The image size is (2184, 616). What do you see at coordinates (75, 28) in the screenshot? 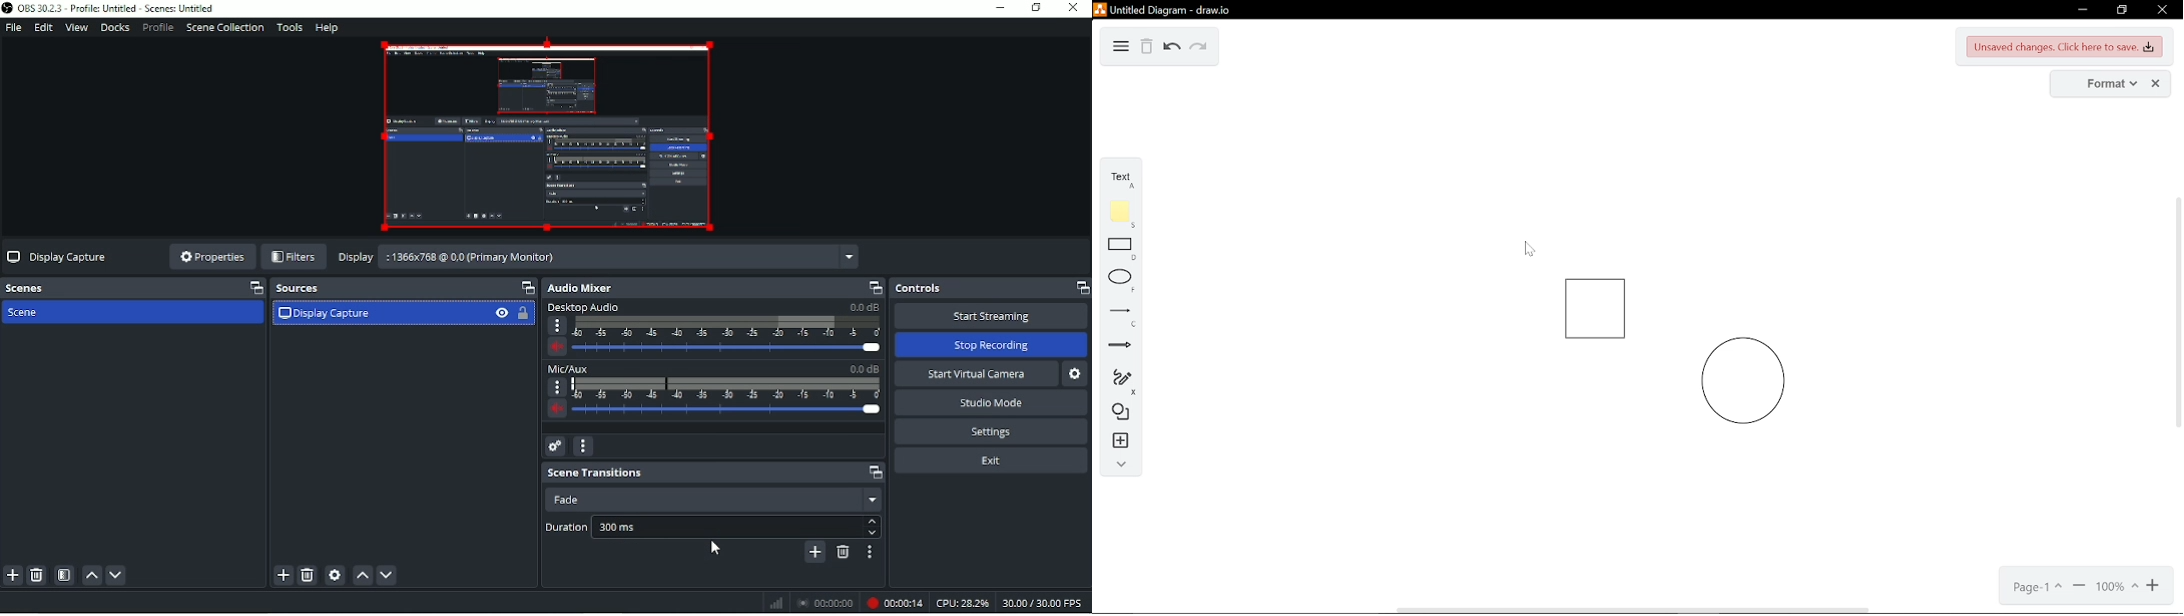
I see `View` at bounding box center [75, 28].